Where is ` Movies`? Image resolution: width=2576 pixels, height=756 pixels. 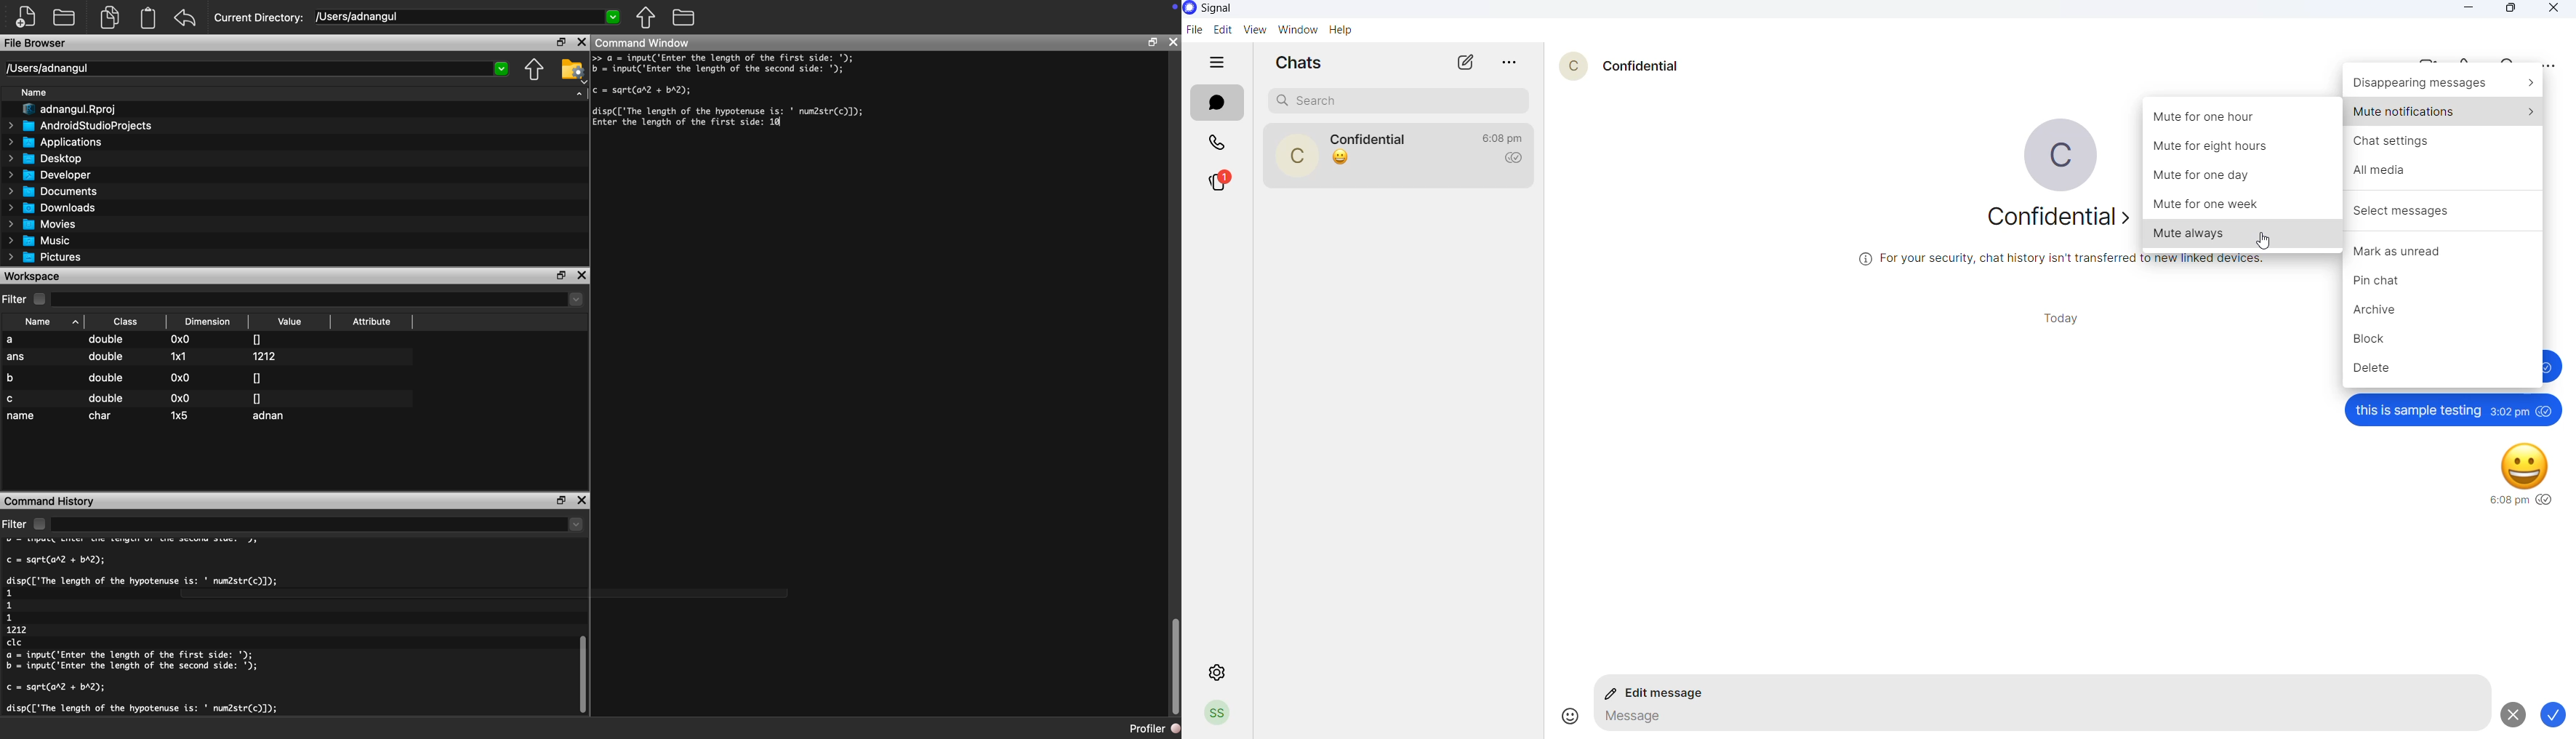  Movies is located at coordinates (43, 224).